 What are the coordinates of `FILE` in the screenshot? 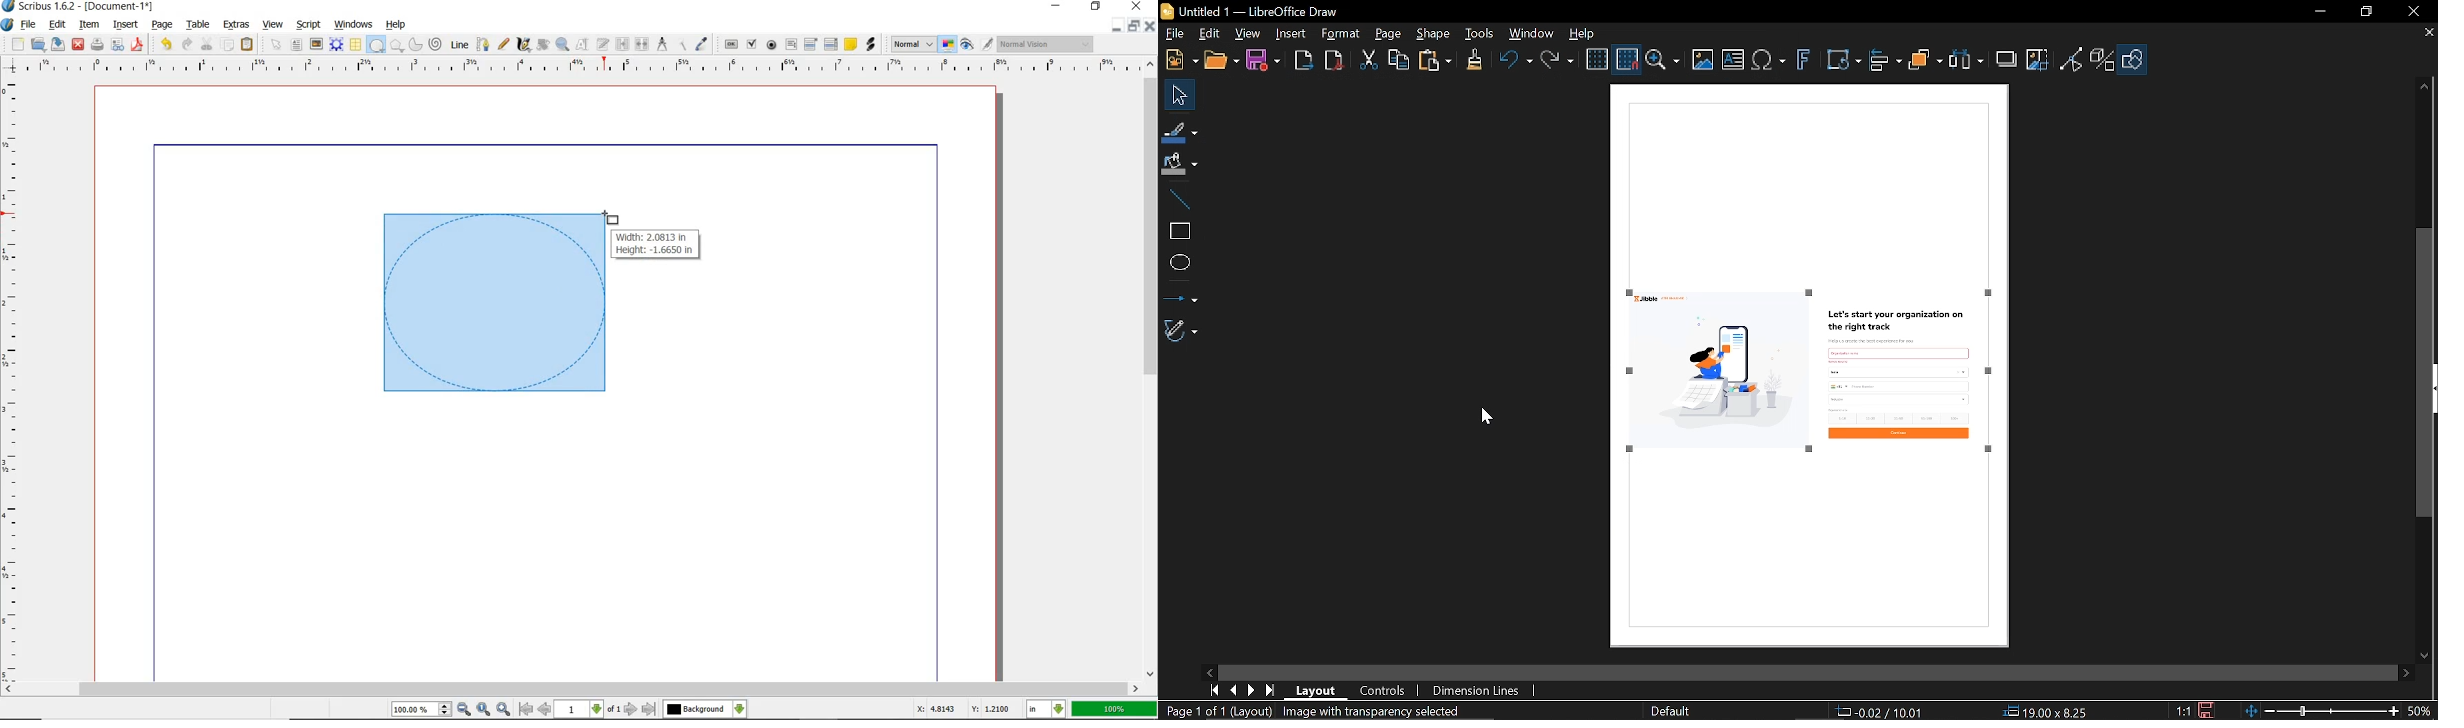 It's located at (30, 24).